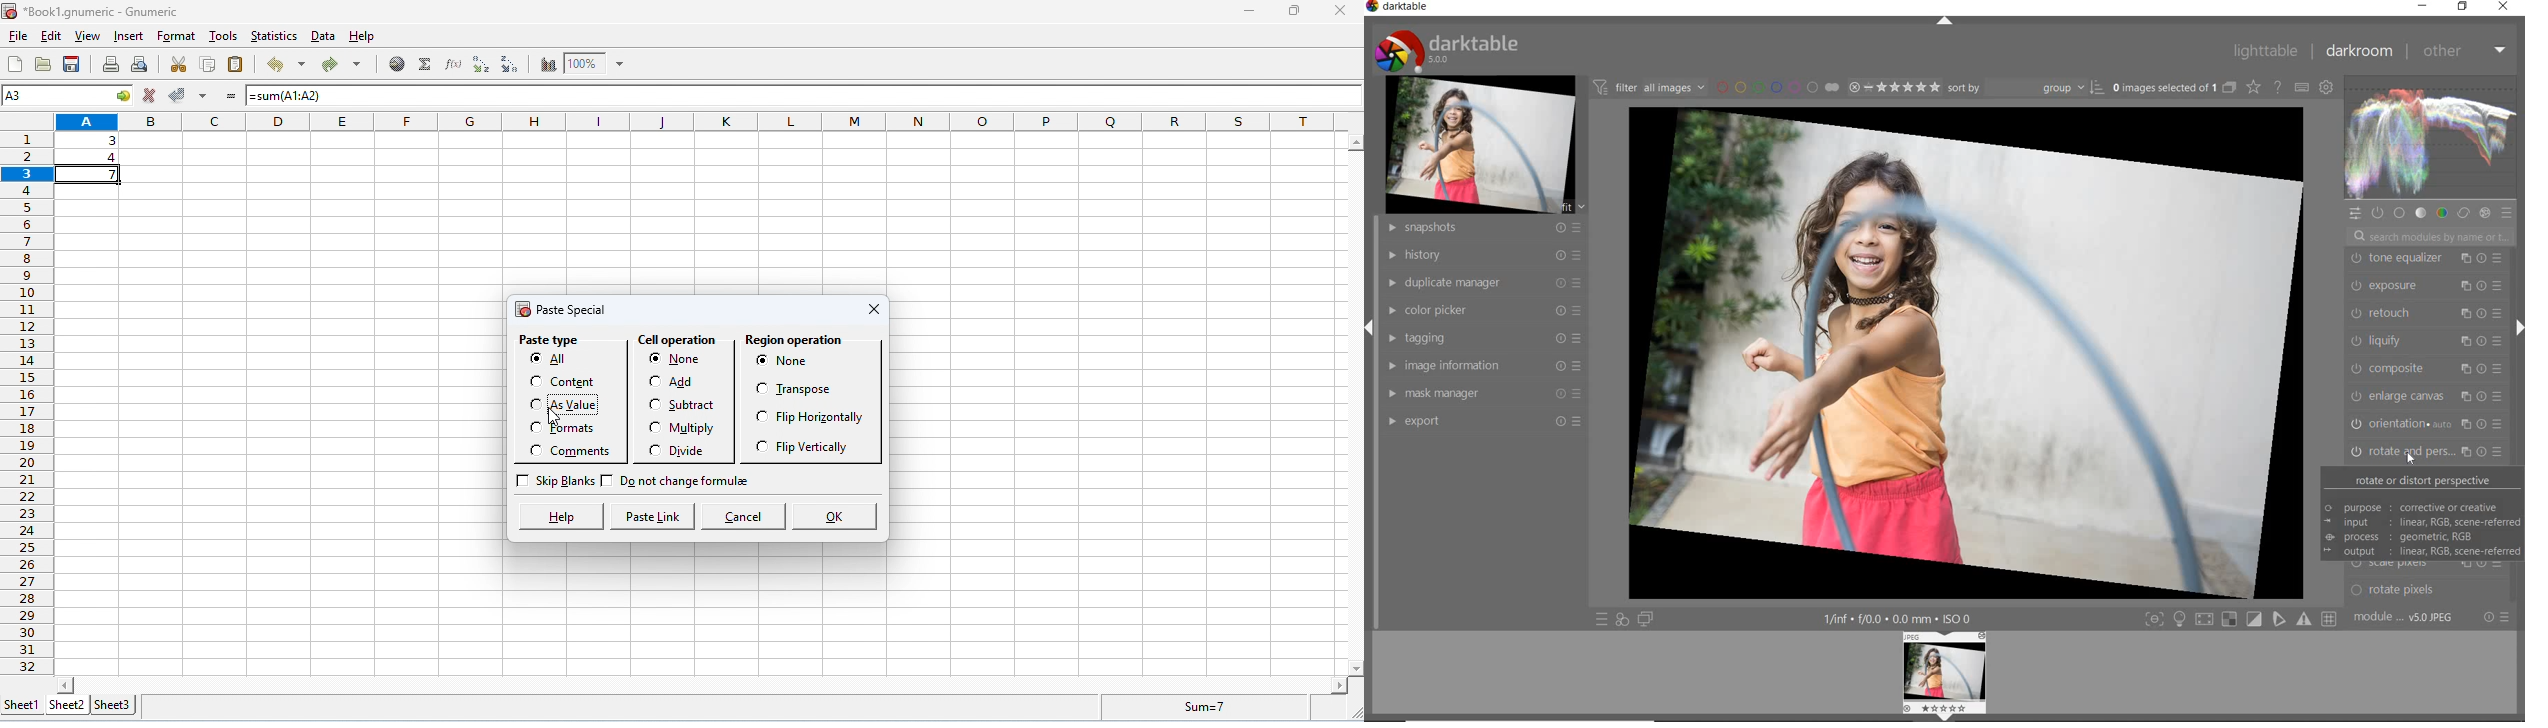 The height and width of the screenshot is (728, 2548). What do you see at coordinates (323, 37) in the screenshot?
I see `data` at bounding box center [323, 37].